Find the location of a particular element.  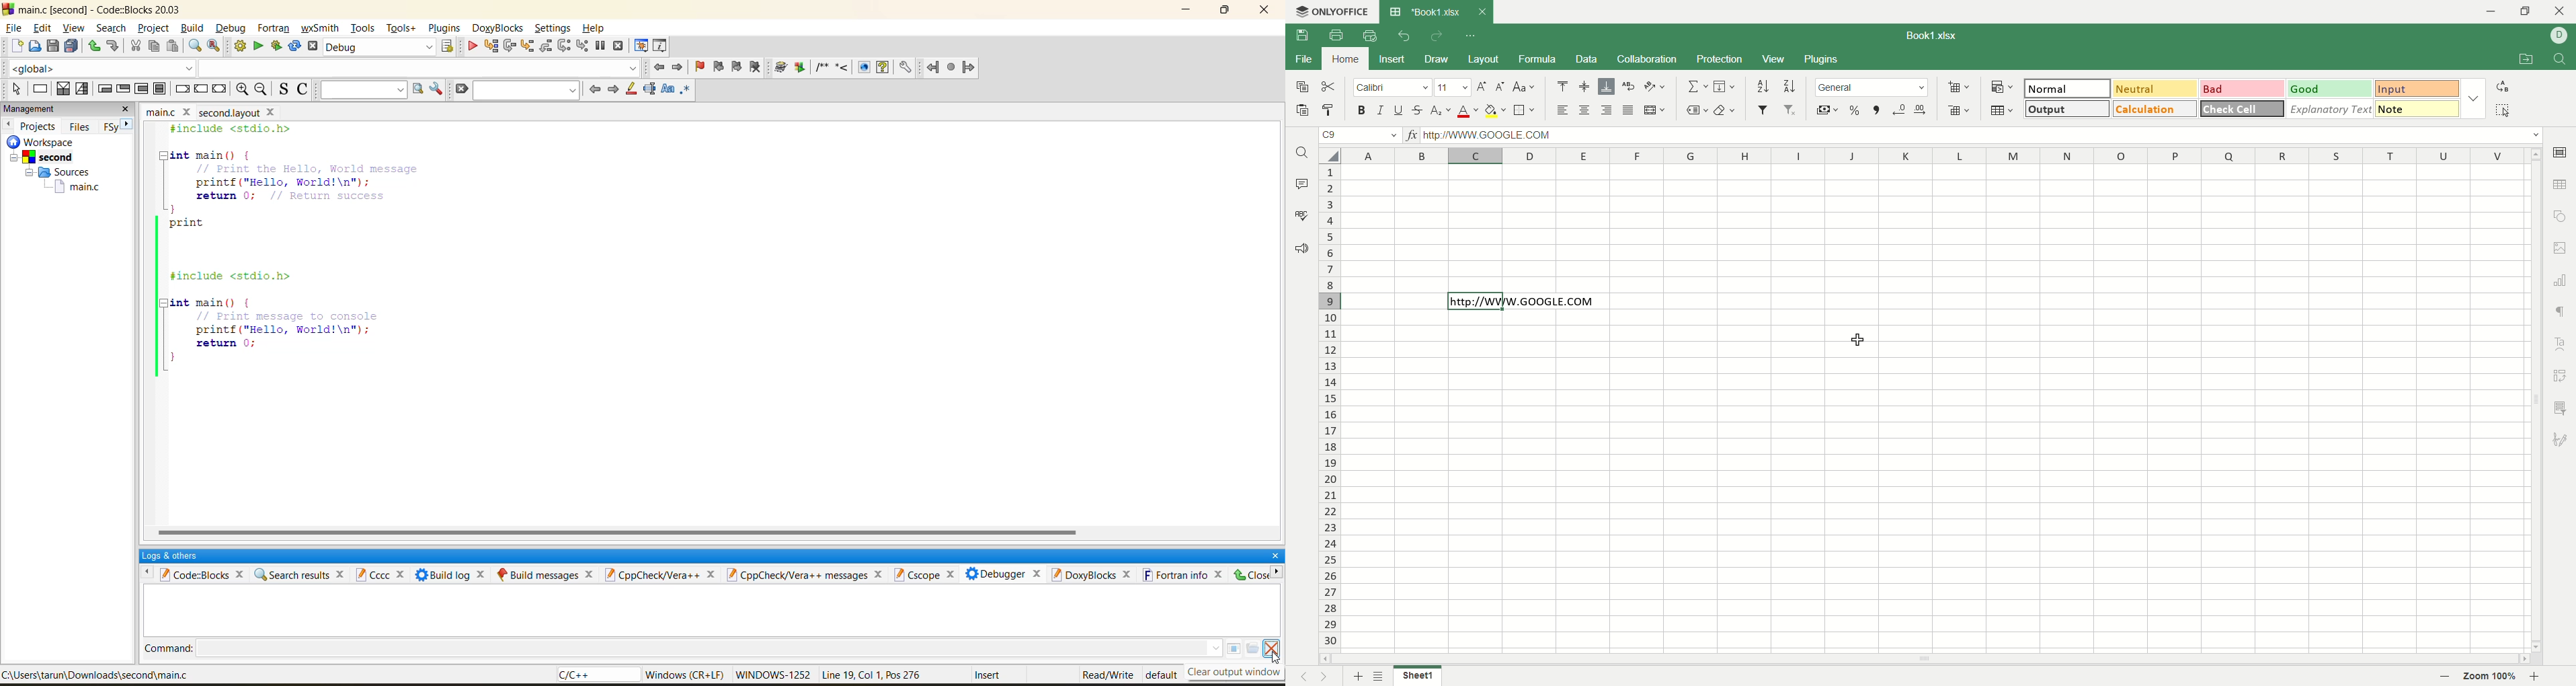

decrease decimal is located at coordinates (1899, 110).